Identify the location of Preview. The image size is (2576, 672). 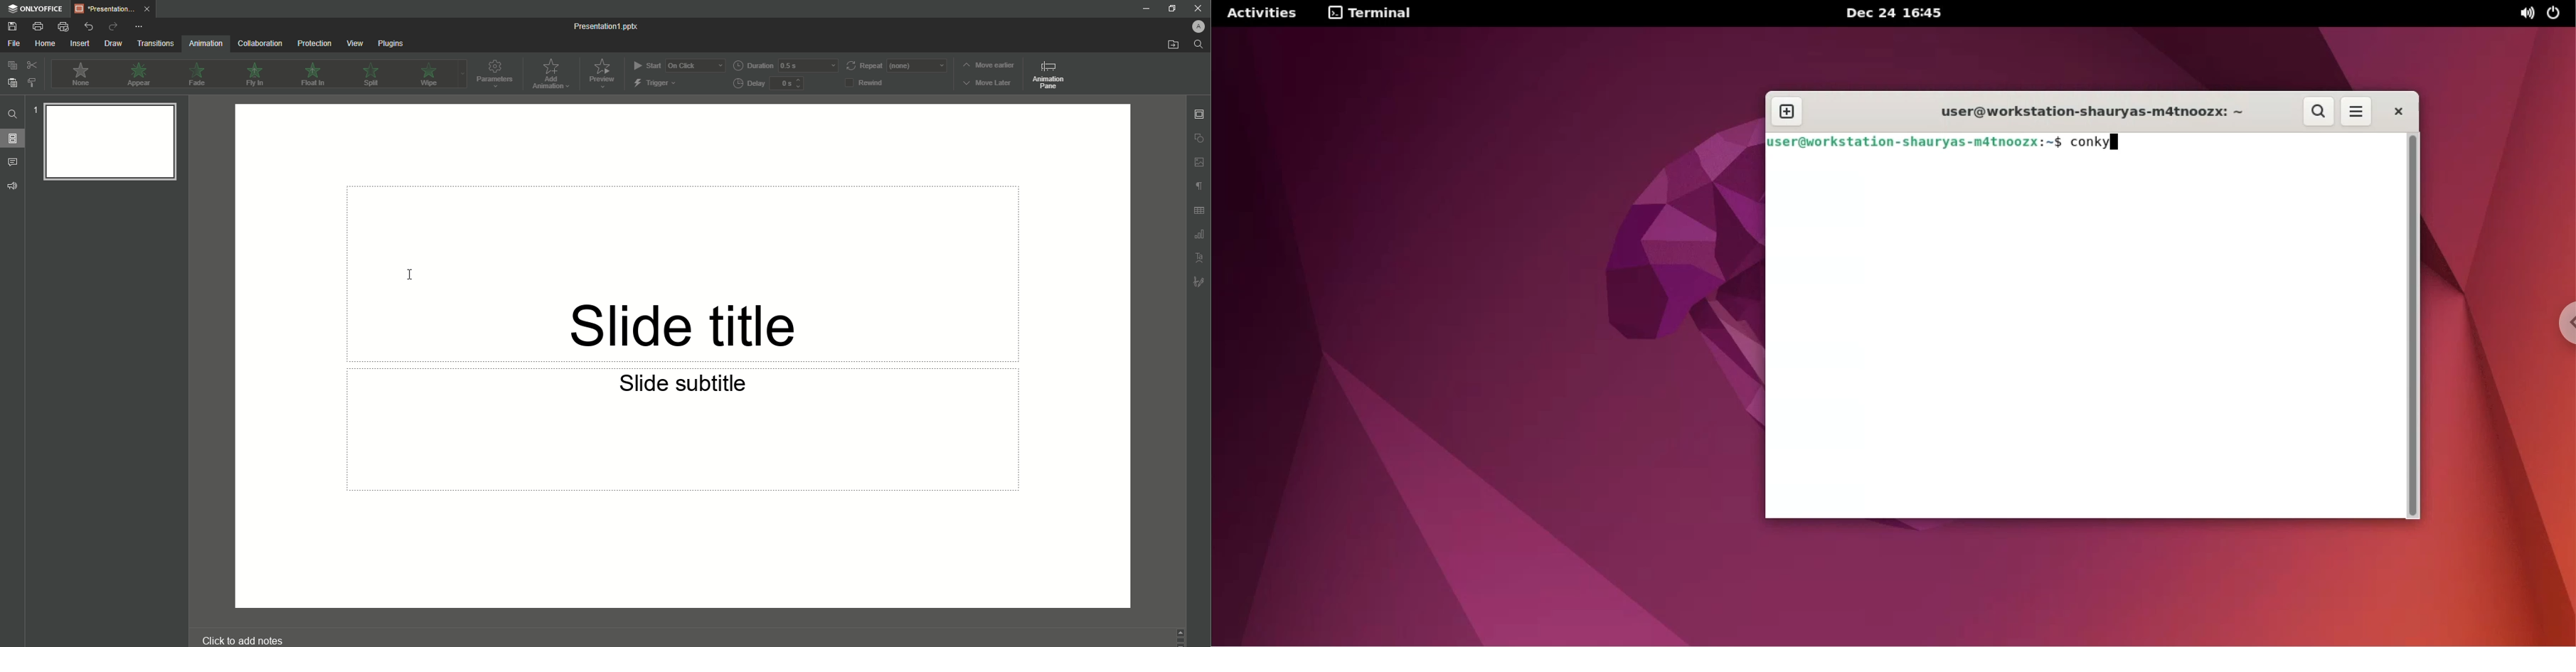
(604, 74).